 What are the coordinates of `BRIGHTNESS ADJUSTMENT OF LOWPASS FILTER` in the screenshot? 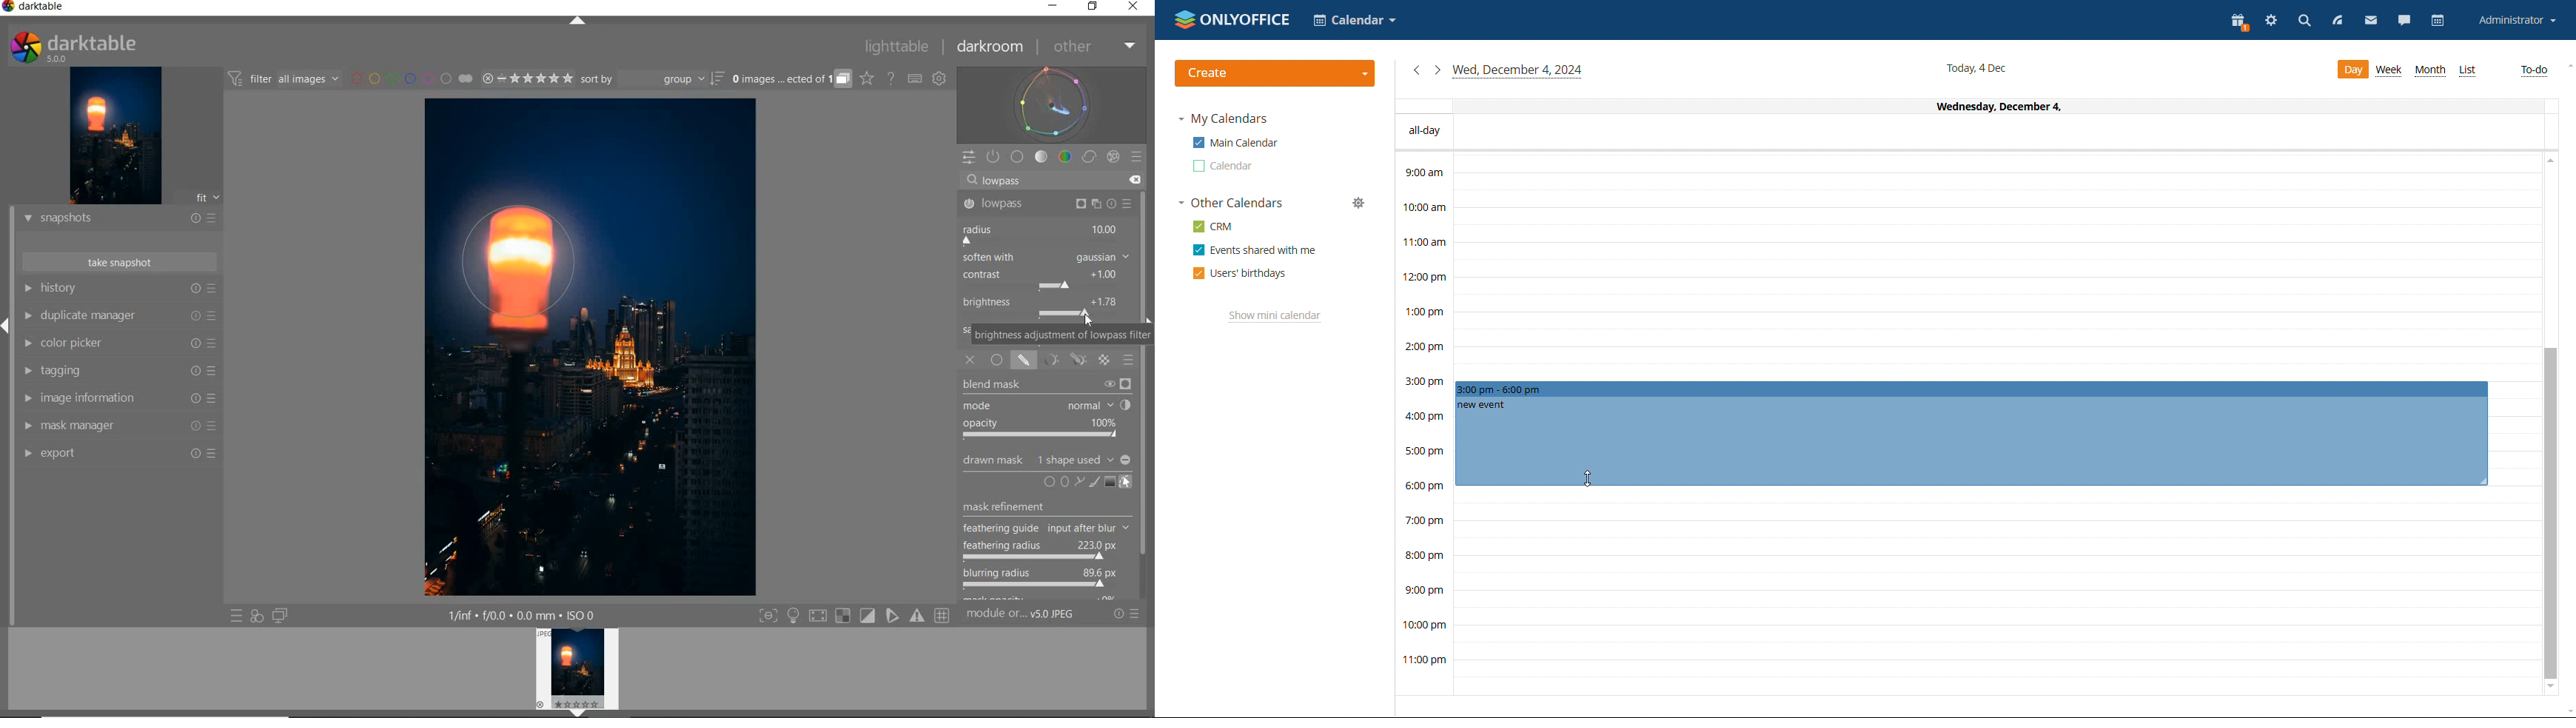 It's located at (1061, 334).